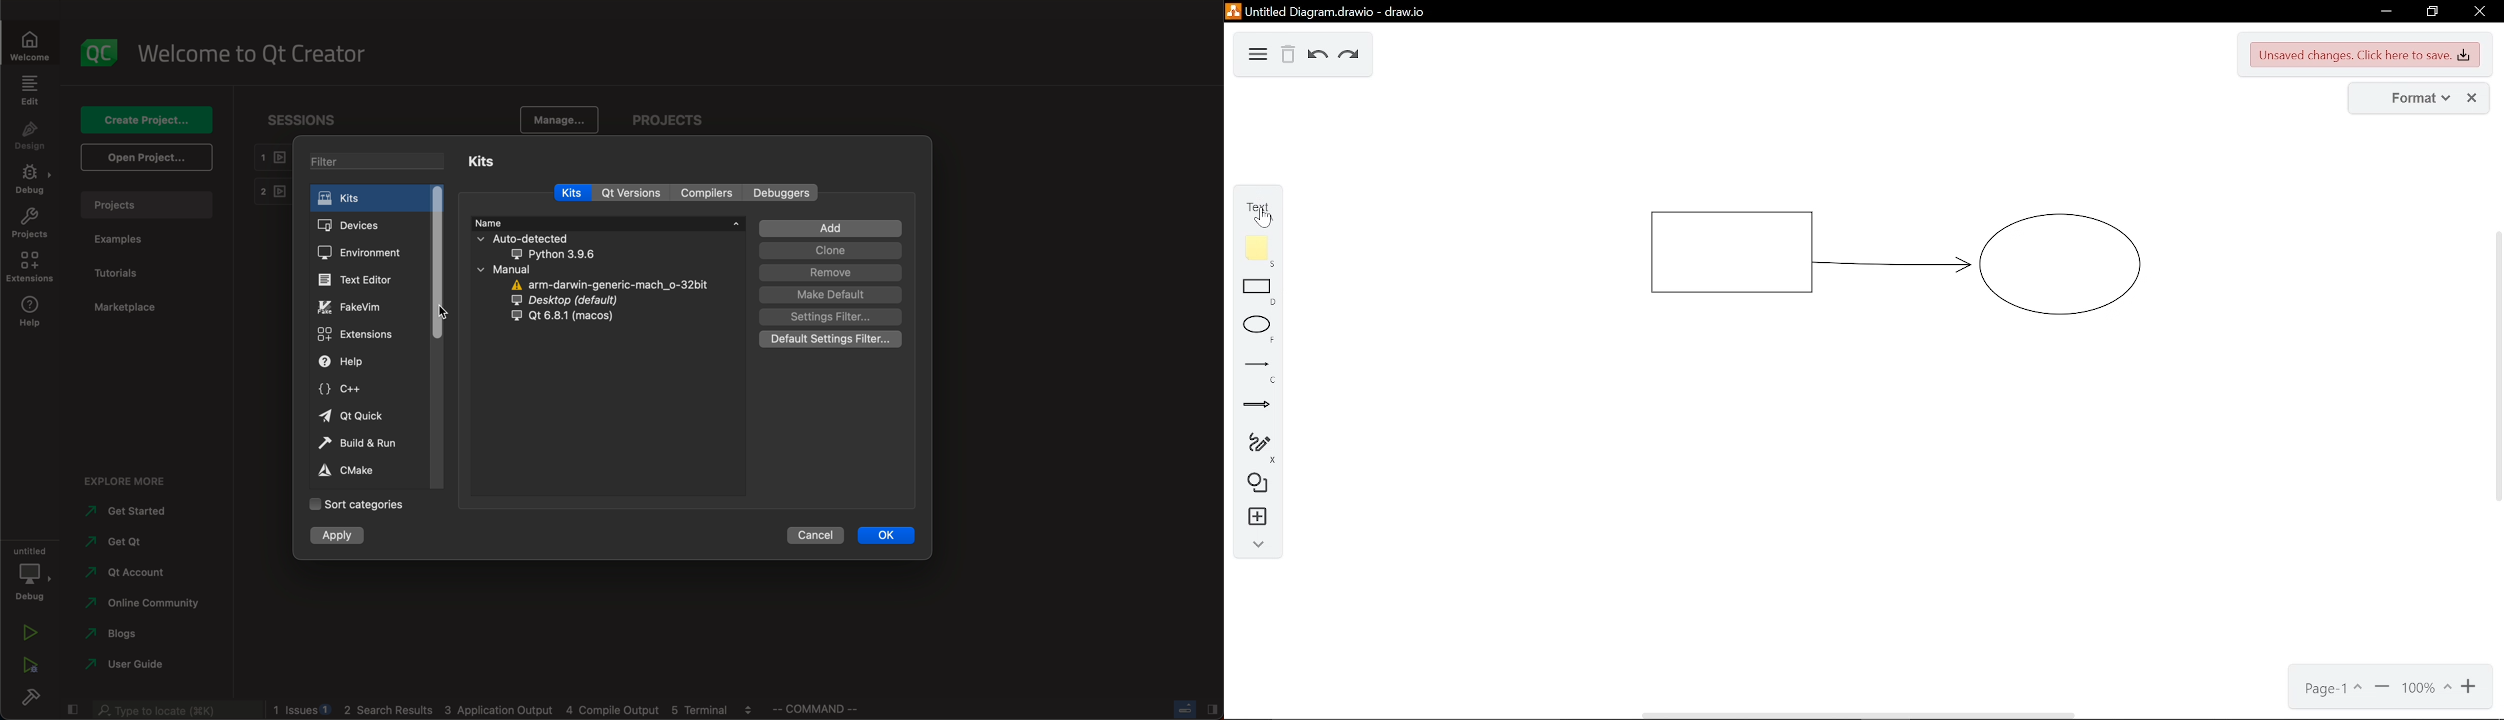 The image size is (2520, 728). What do you see at coordinates (173, 710) in the screenshot?
I see `search bar` at bounding box center [173, 710].